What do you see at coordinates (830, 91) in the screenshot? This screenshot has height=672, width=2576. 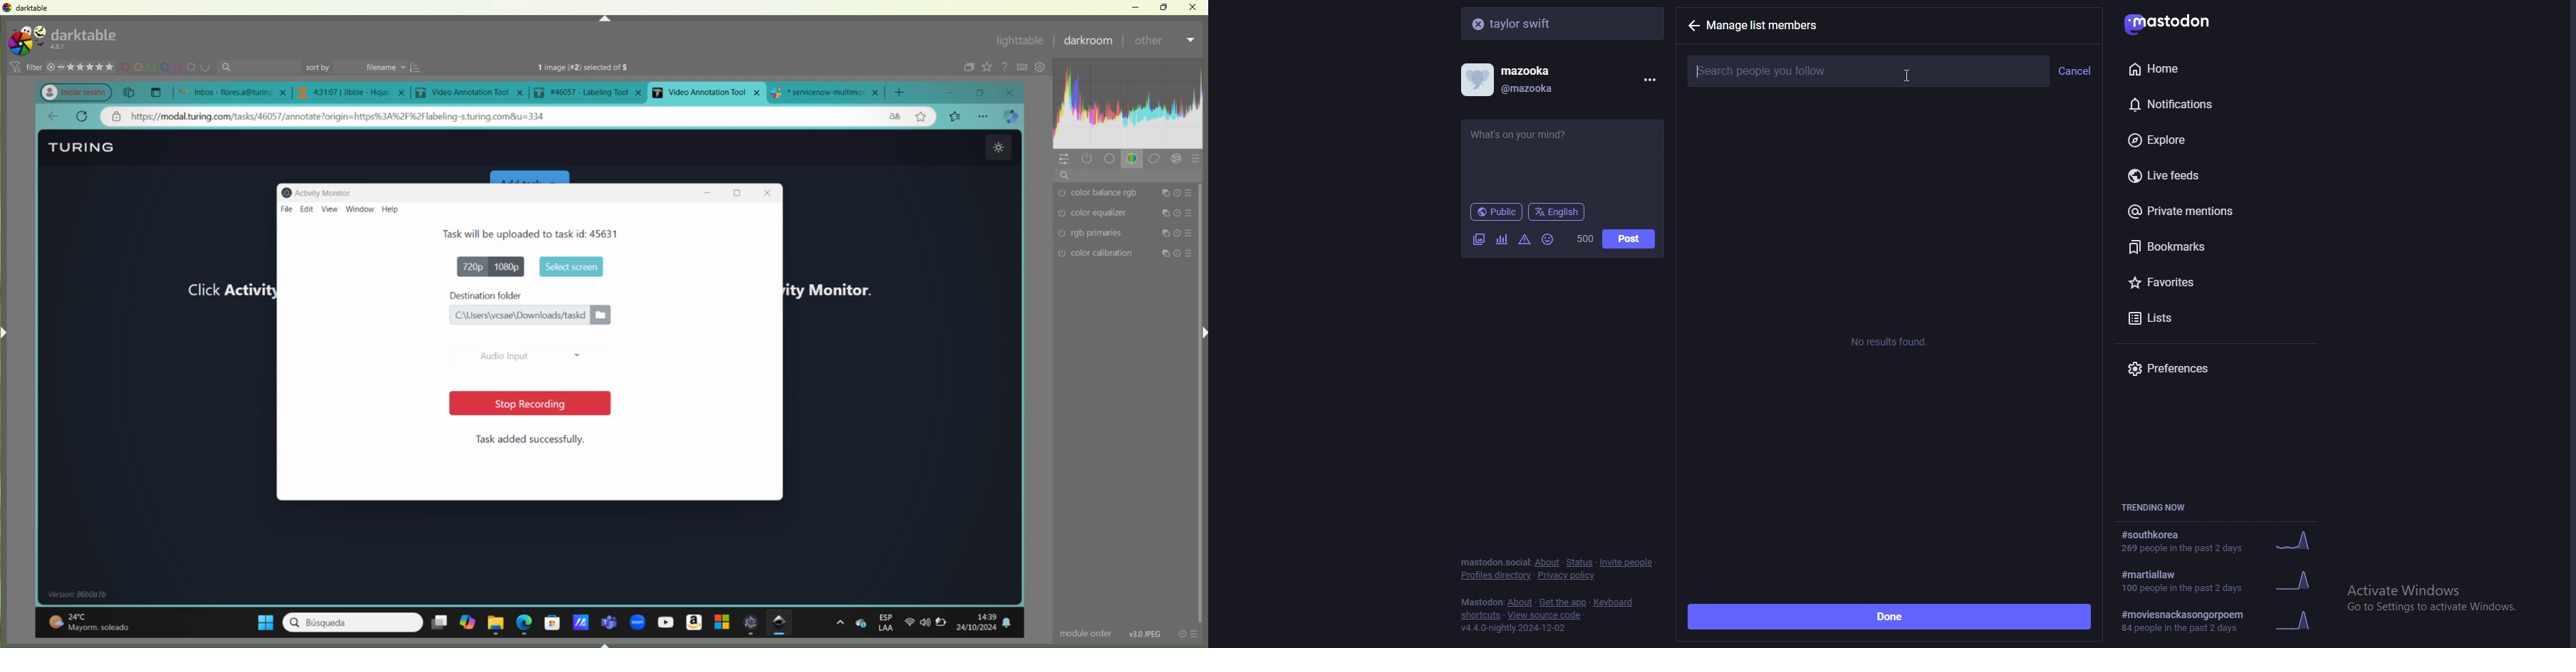 I see `tab` at bounding box center [830, 91].